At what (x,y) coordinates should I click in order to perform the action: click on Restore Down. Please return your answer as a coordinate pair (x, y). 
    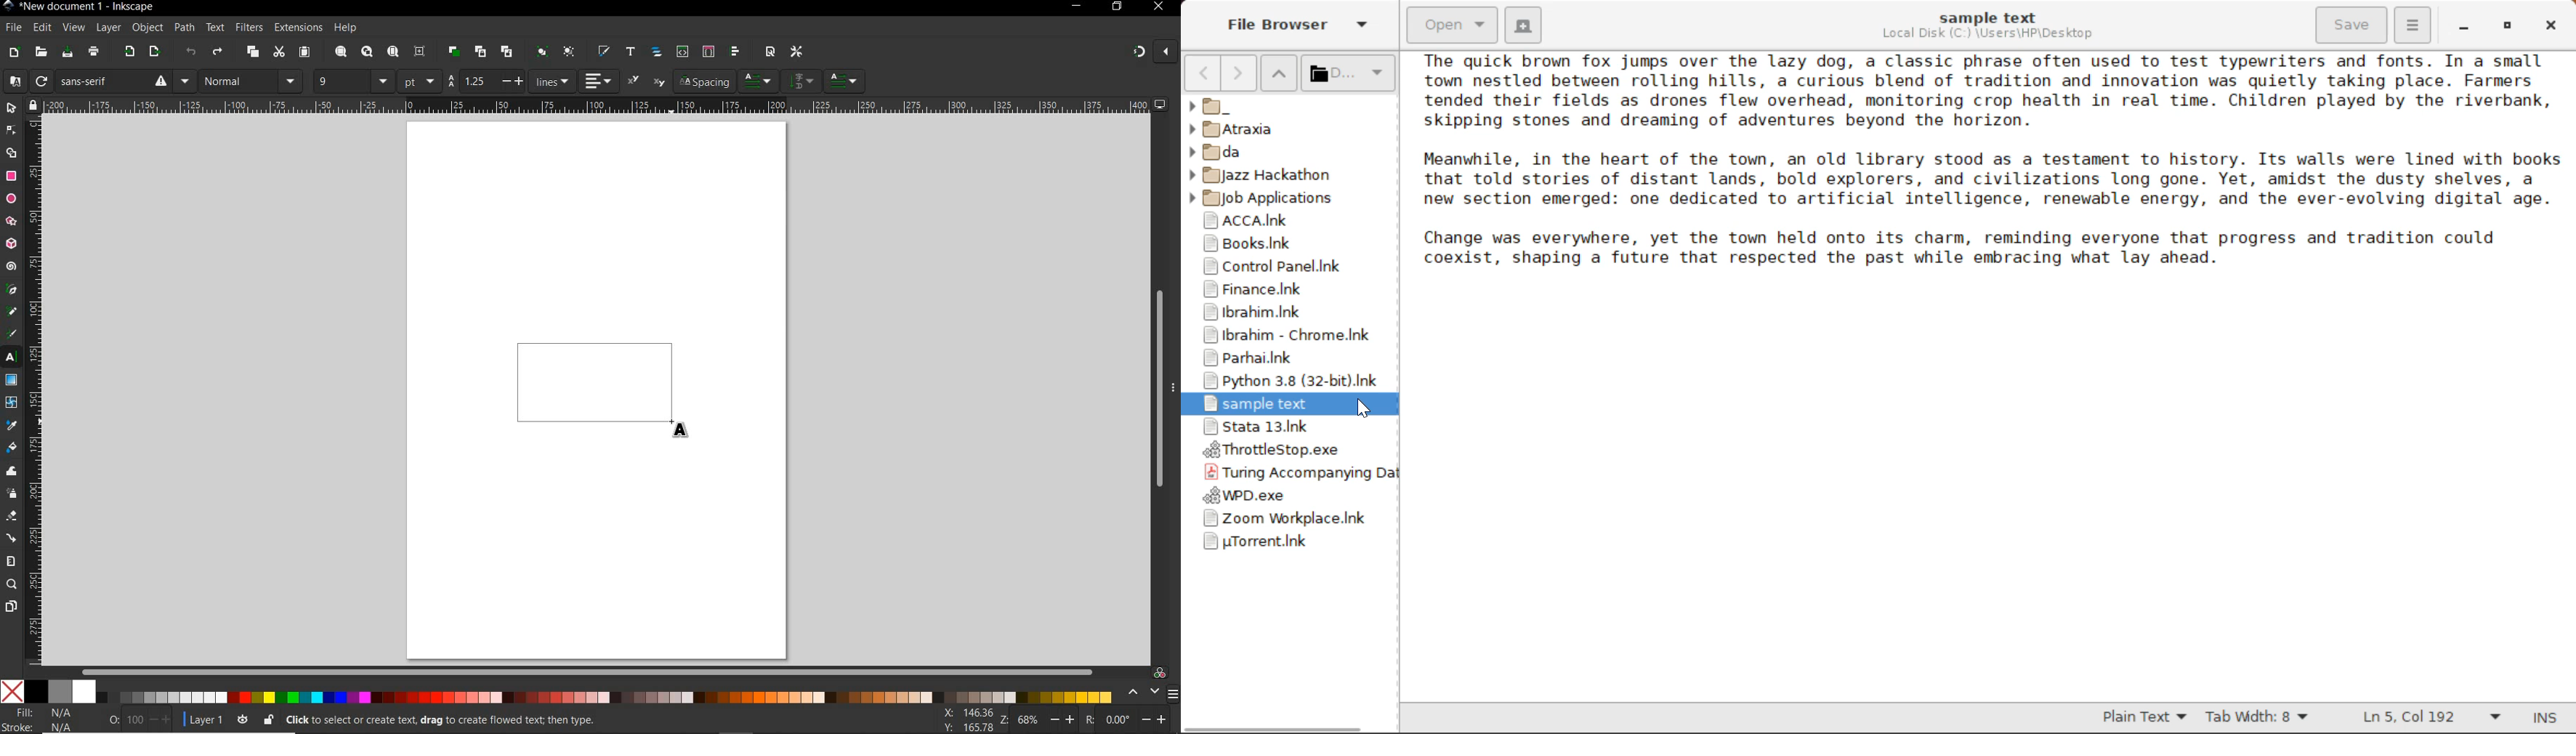
    Looking at the image, I should click on (2462, 28).